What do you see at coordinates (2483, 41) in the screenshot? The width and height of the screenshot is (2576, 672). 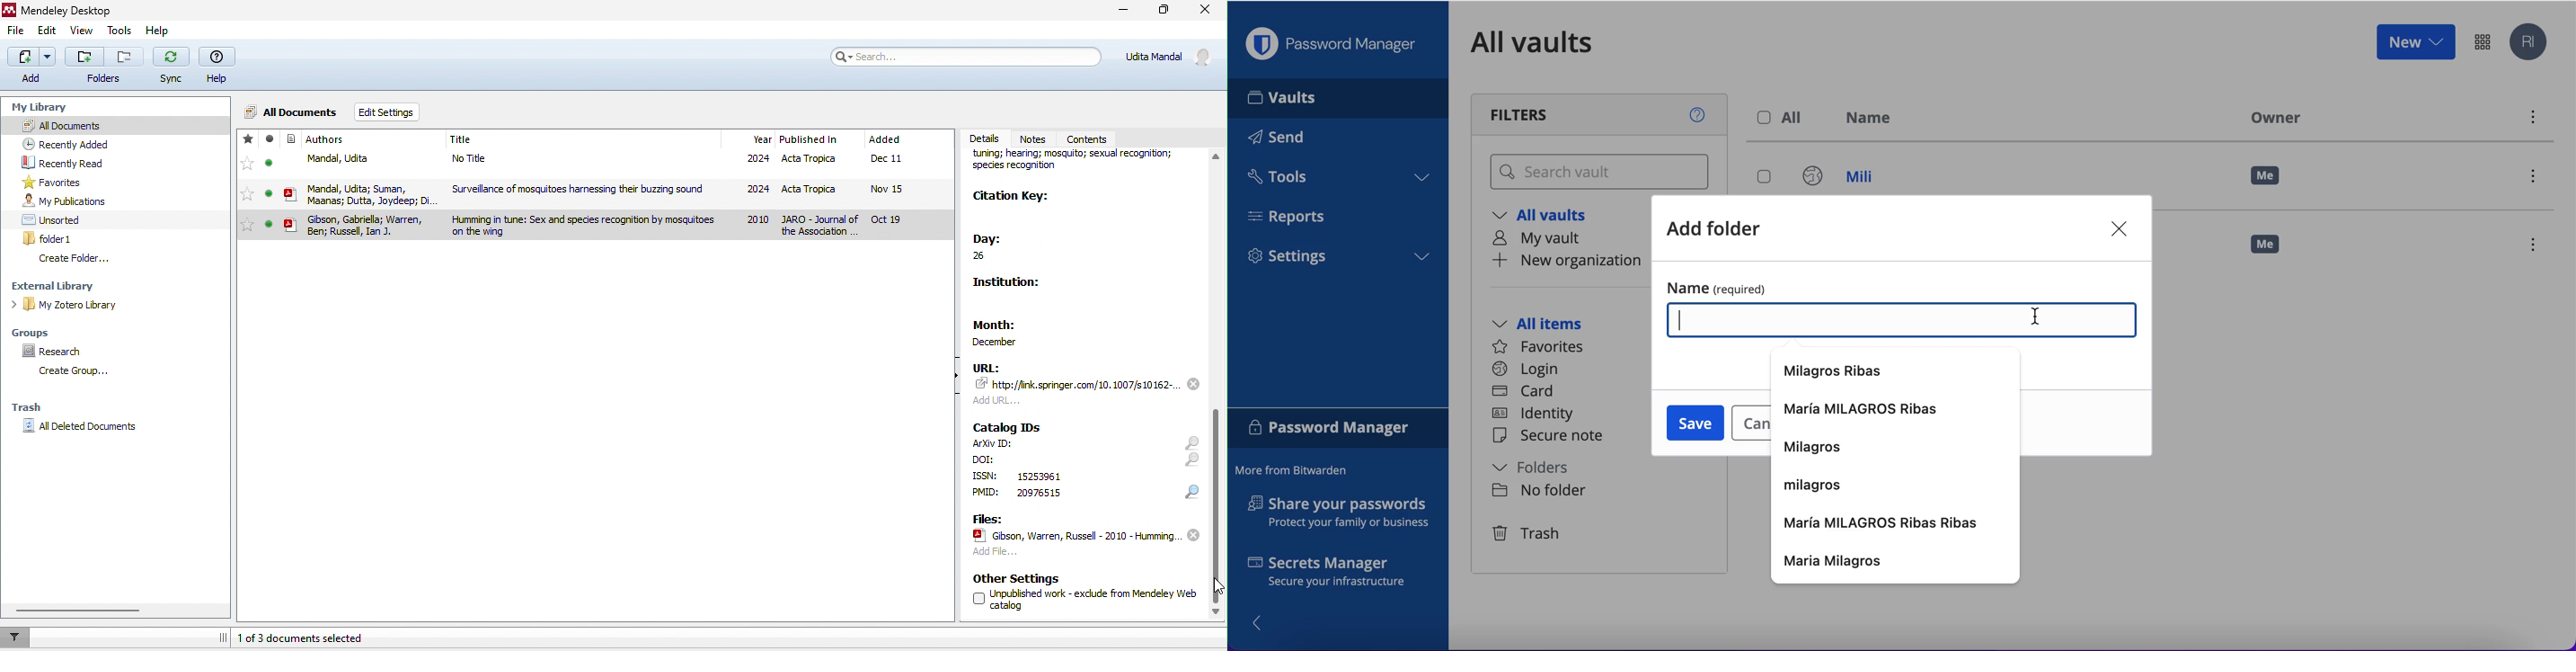 I see `password manager` at bounding box center [2483, 41].